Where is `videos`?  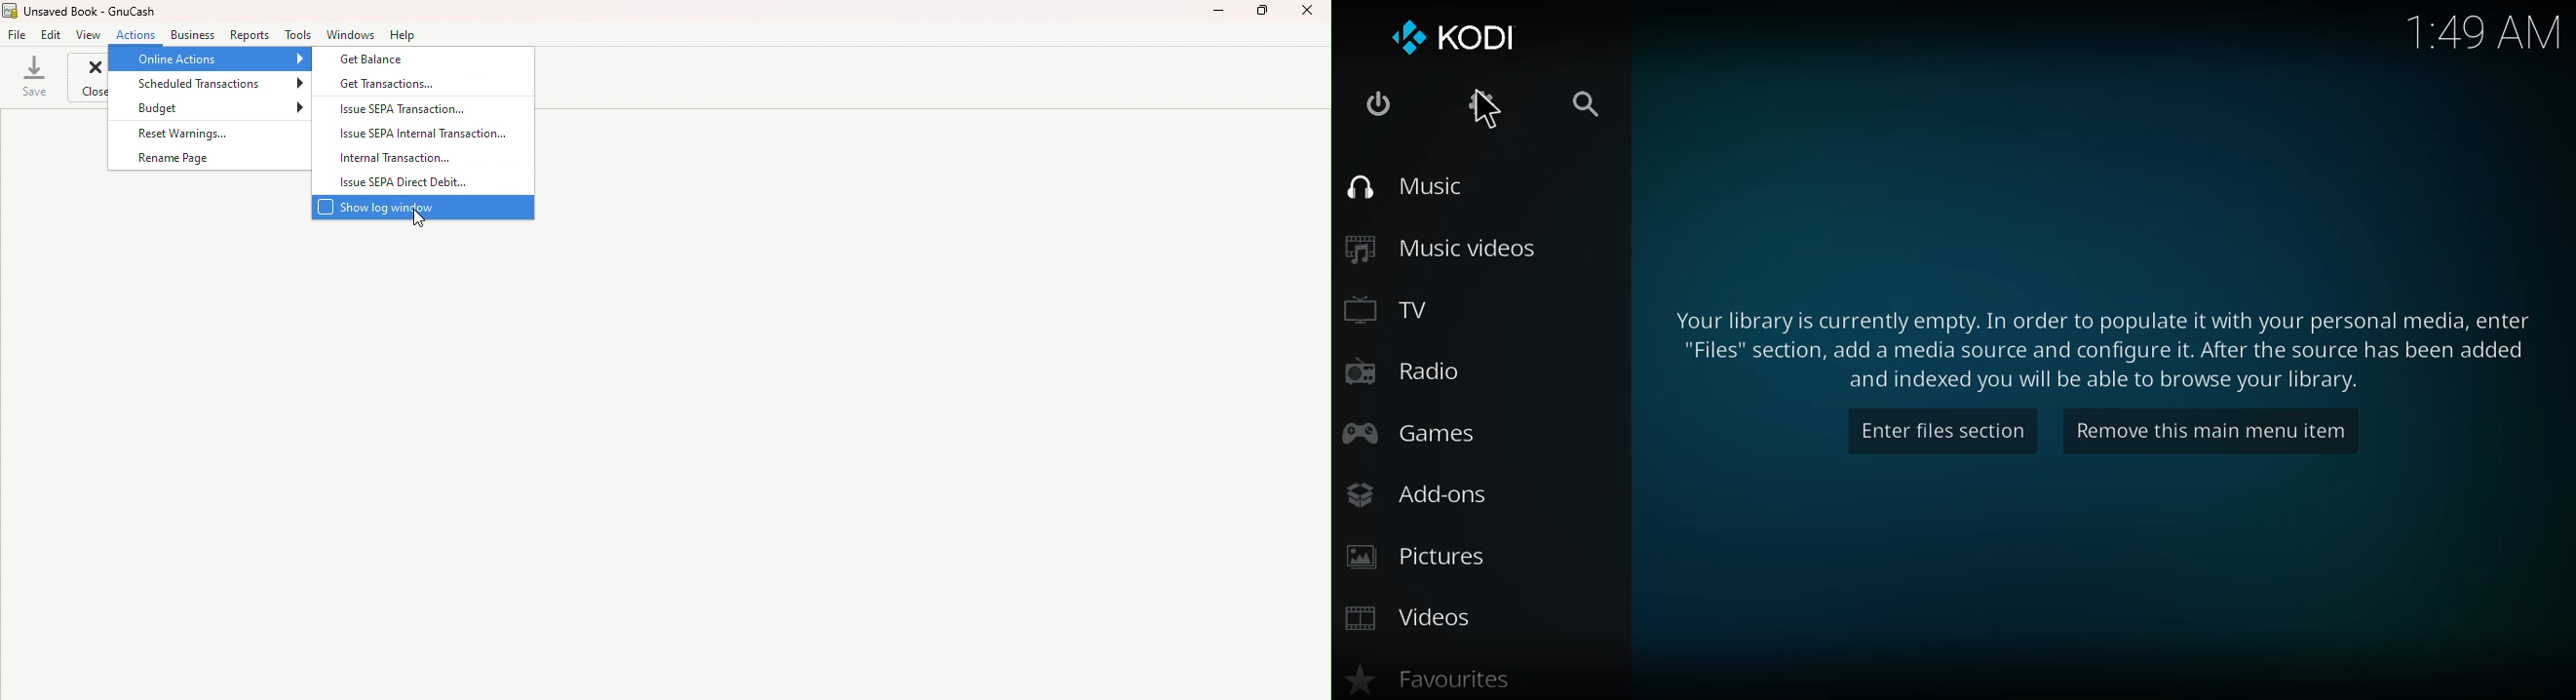 videos is located at coordinates (1405, 616).